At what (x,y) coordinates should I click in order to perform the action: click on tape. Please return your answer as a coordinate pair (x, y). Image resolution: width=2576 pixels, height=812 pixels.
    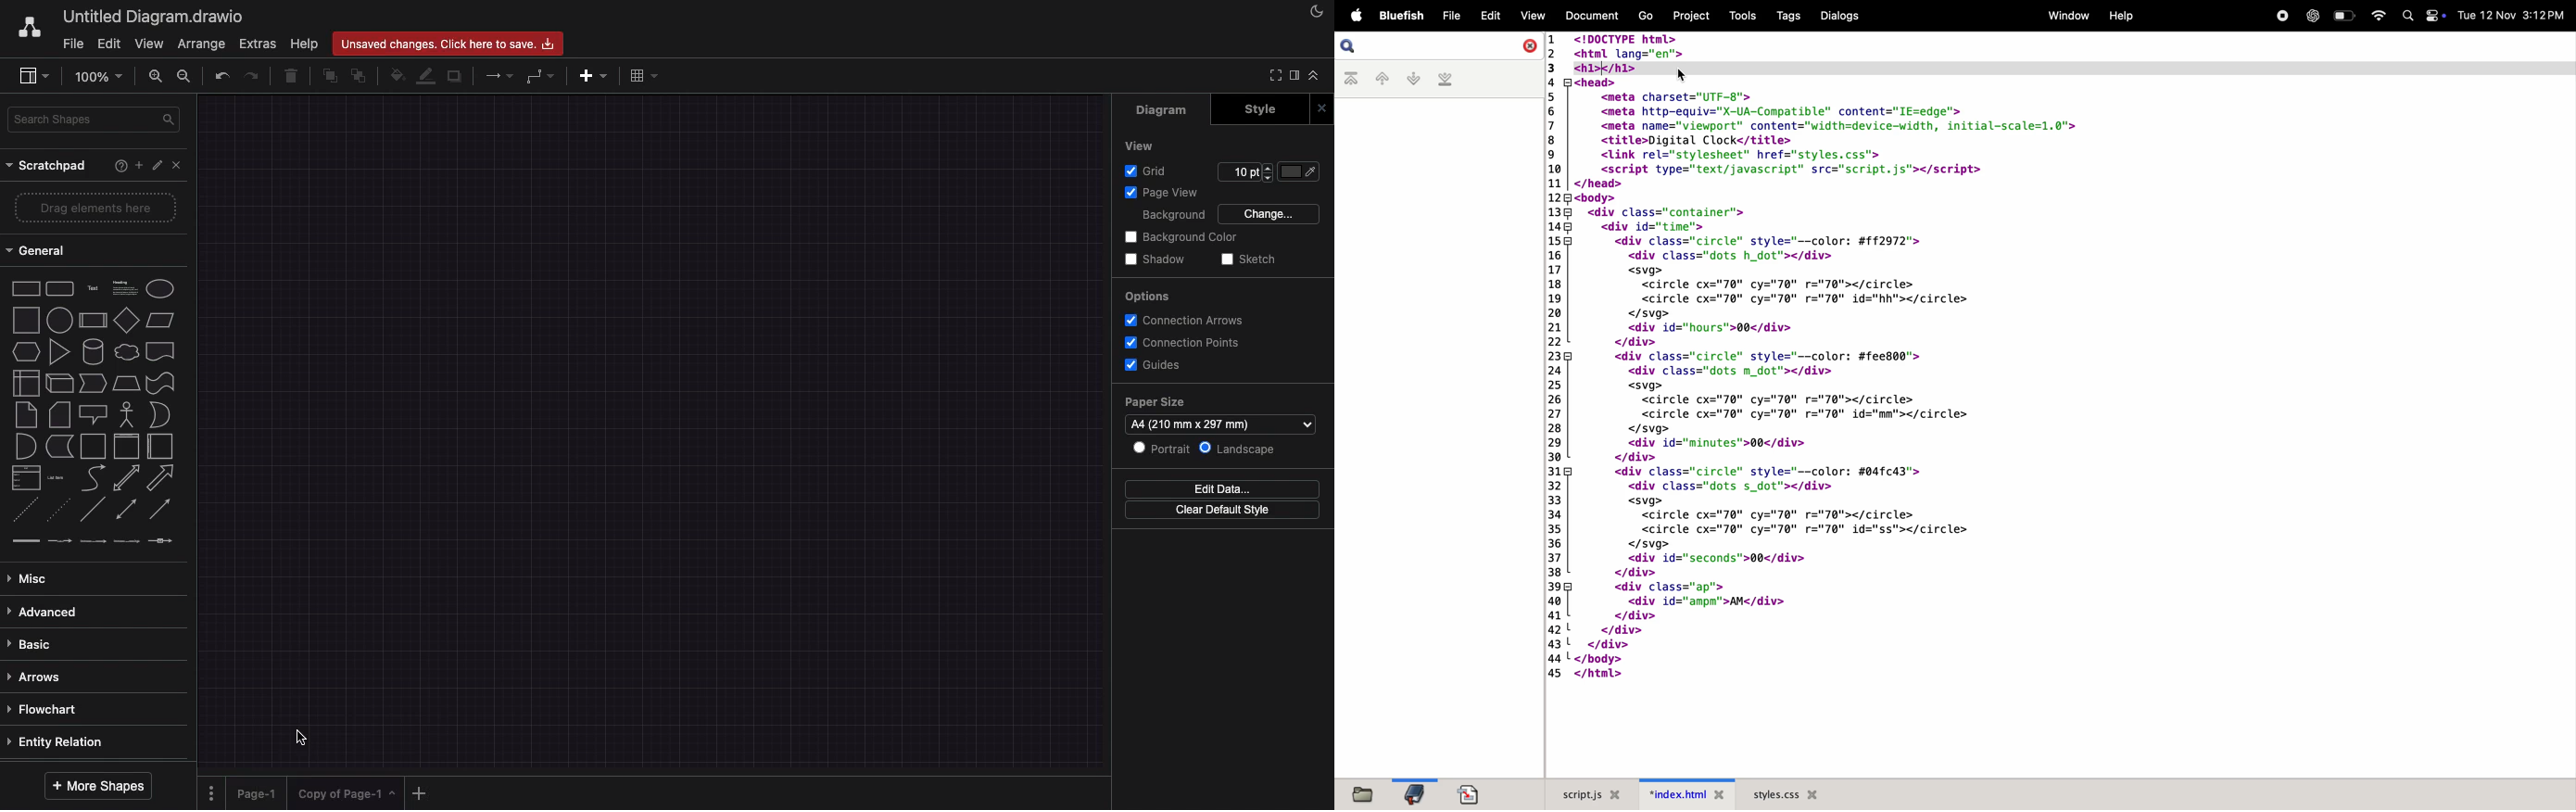
    Looking at the image, I should click on (161, 383).